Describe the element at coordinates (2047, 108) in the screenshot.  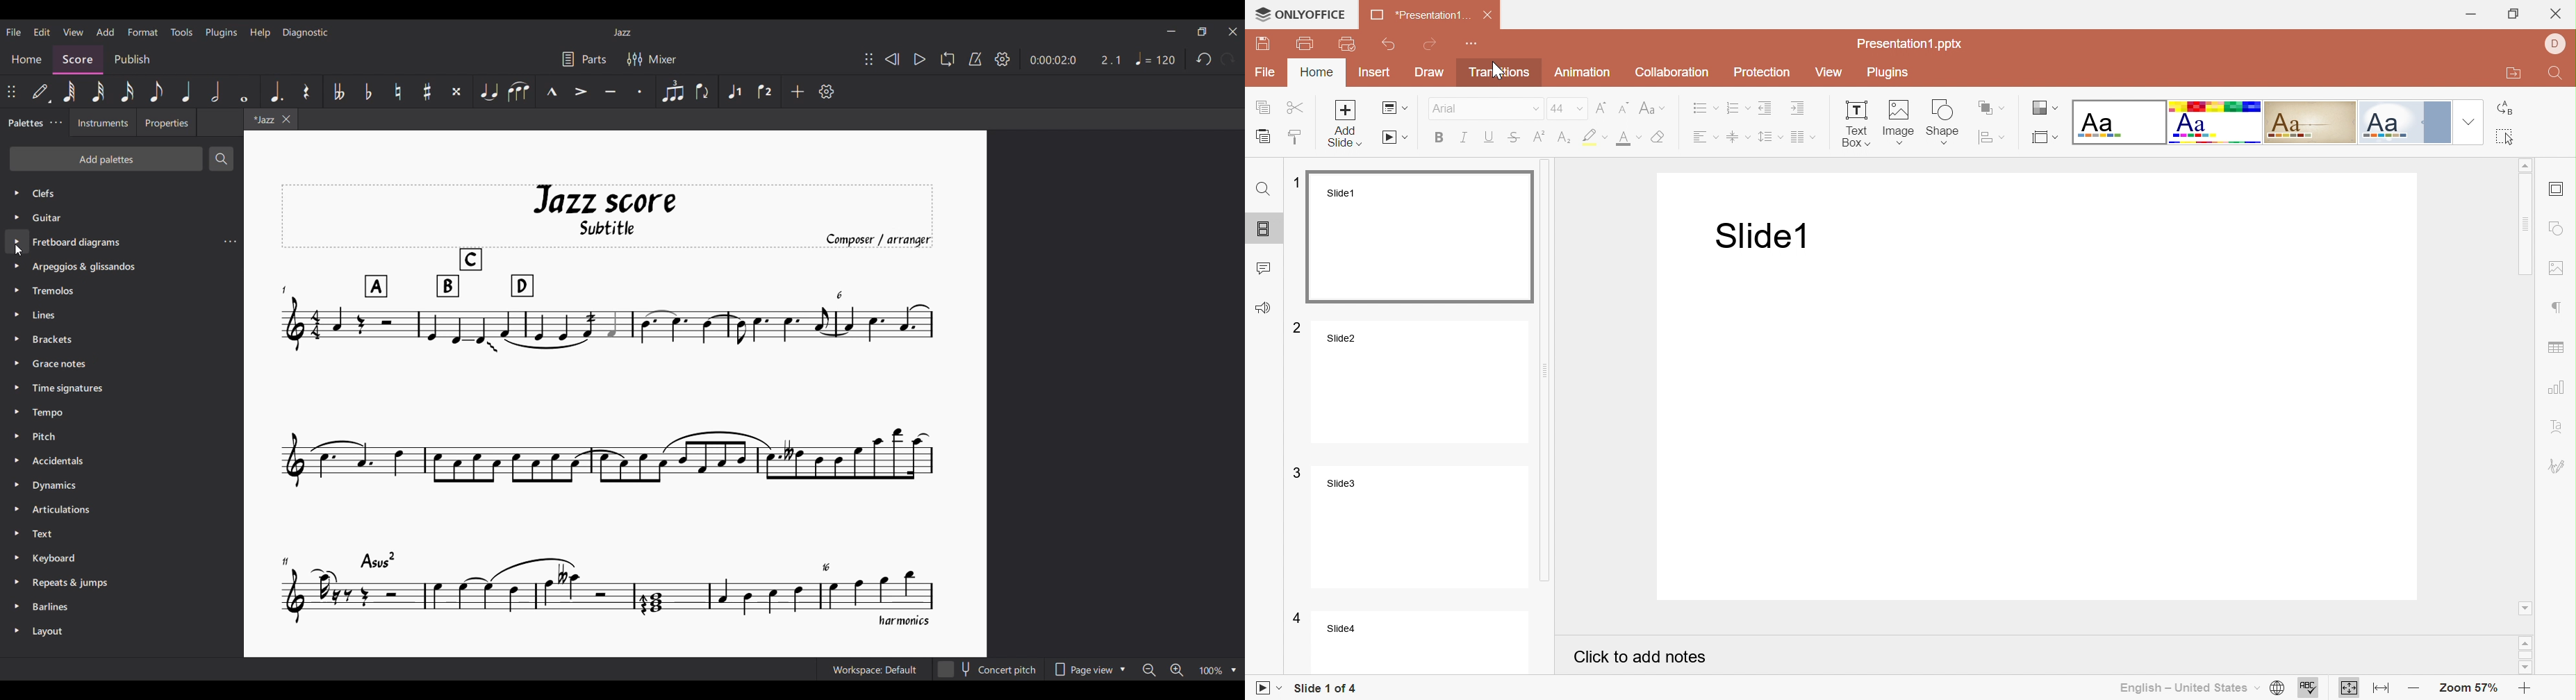
I see `Change color theme` at that location.